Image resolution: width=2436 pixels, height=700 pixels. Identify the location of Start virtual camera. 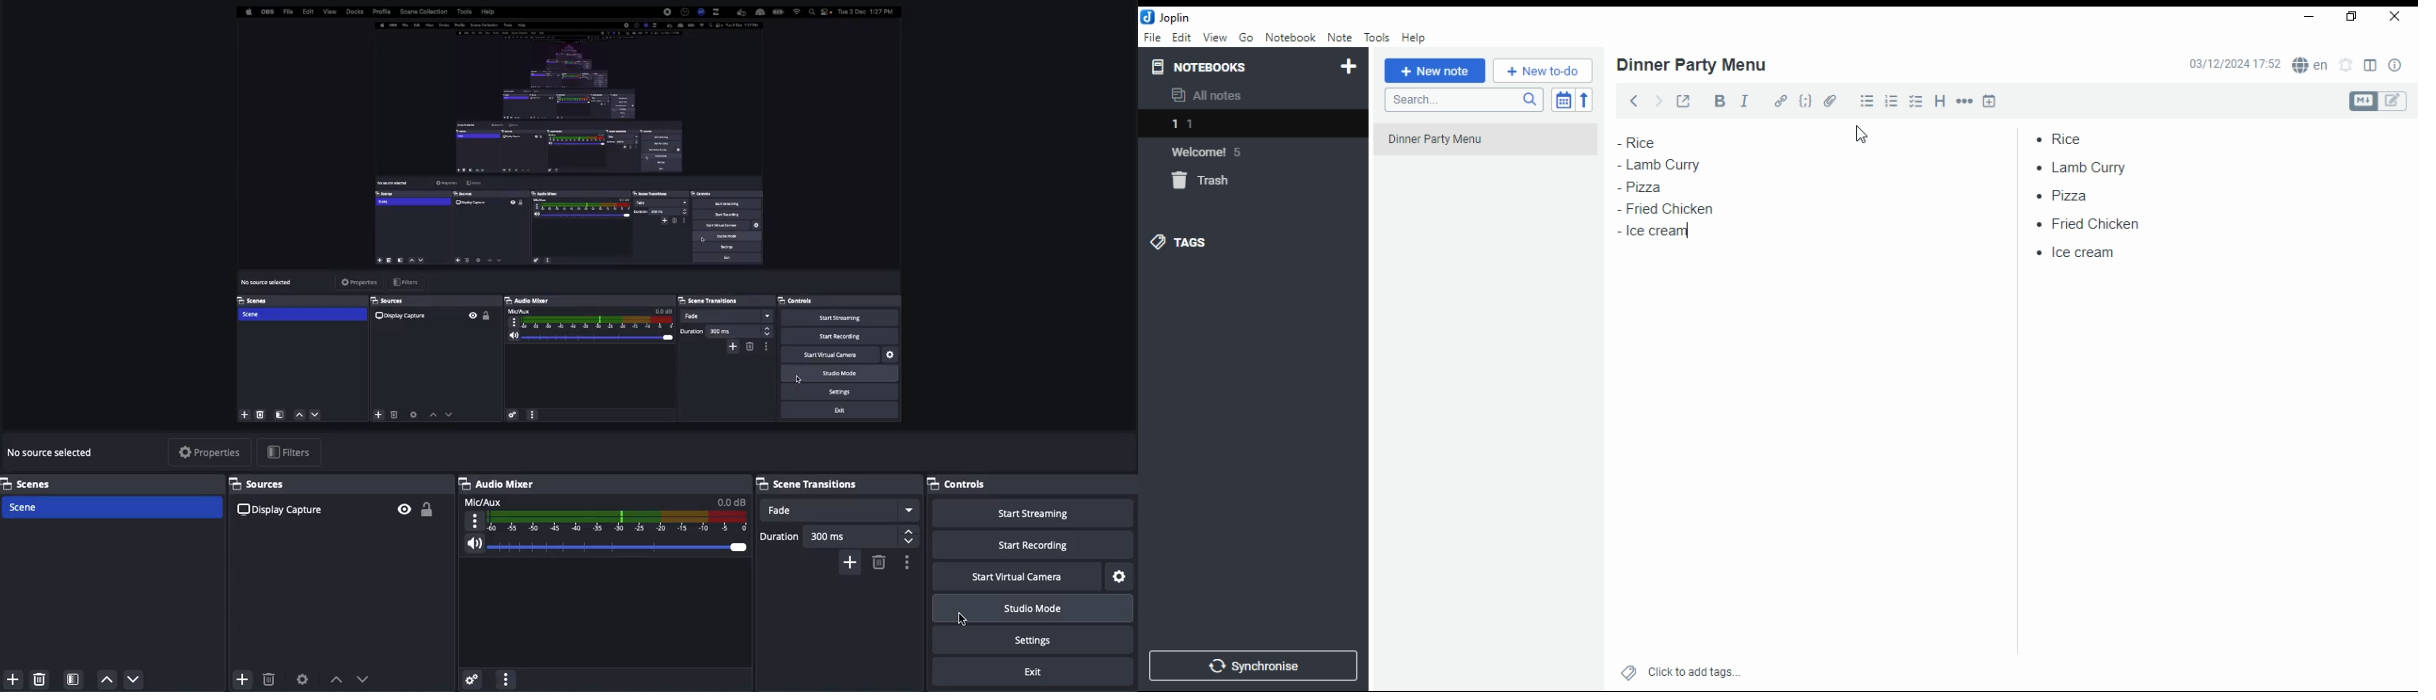
(1019, 576).